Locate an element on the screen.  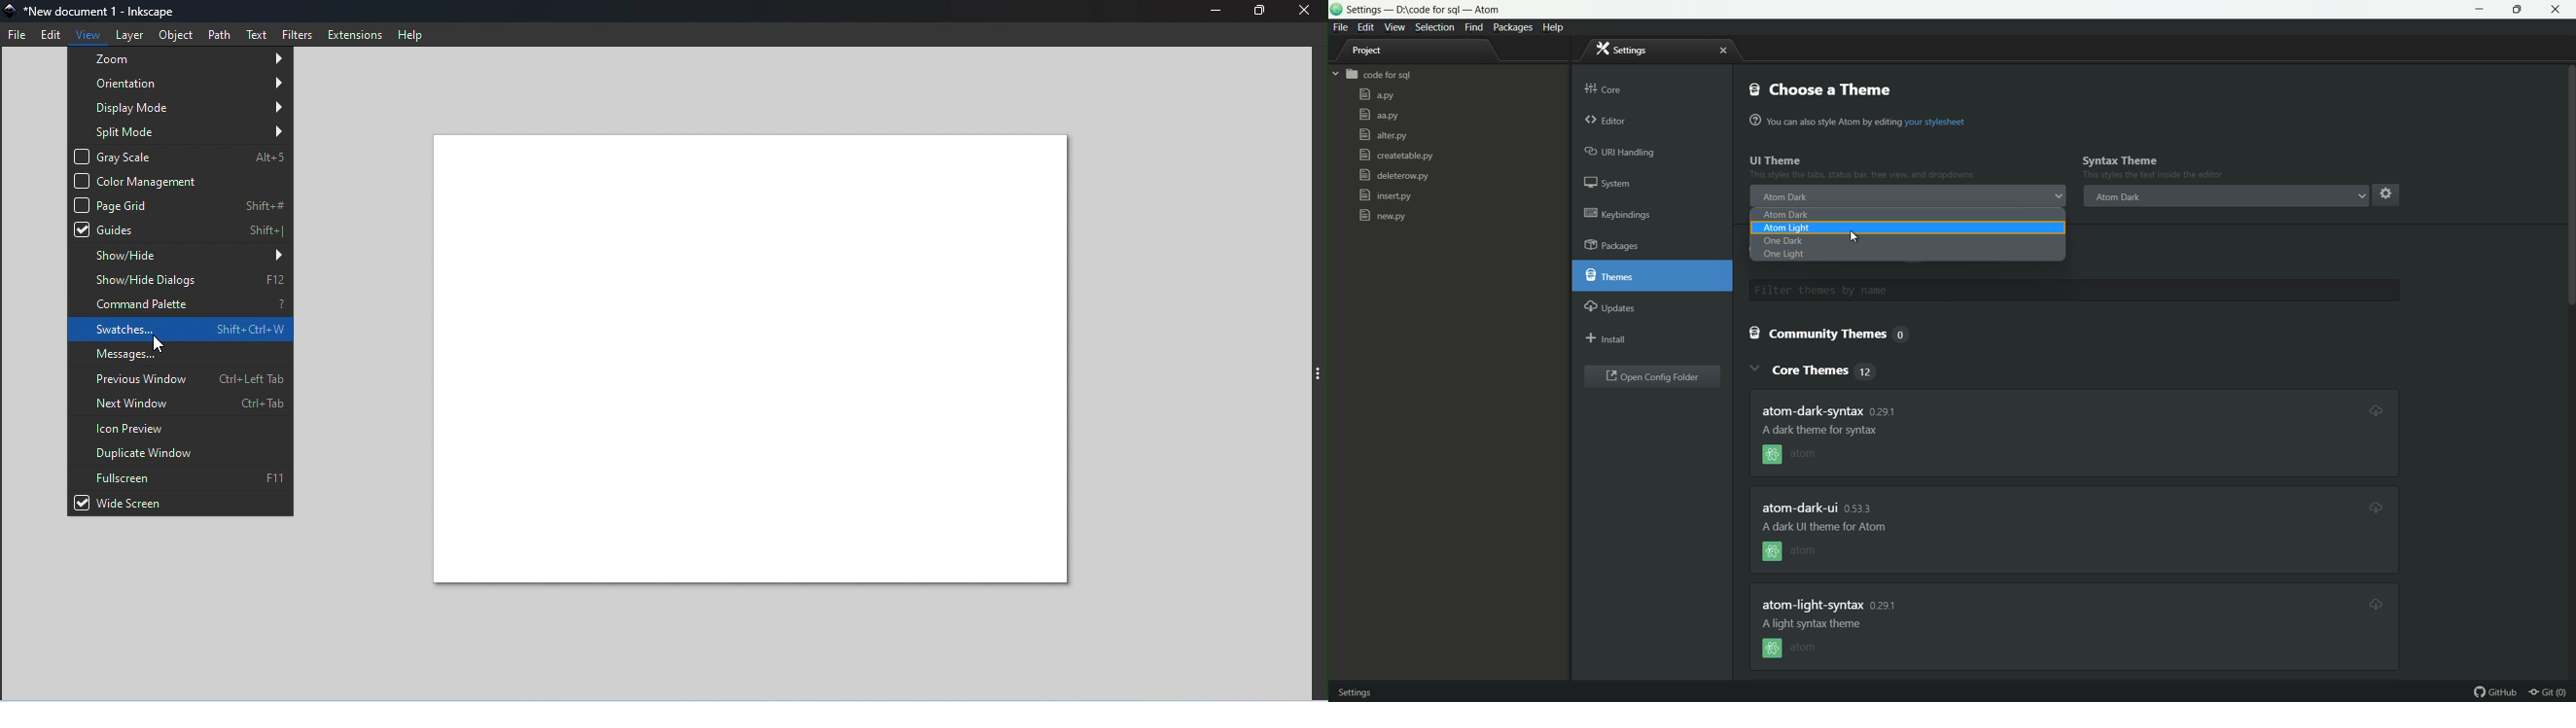
dropdown is located at coordinates (2058, 198).